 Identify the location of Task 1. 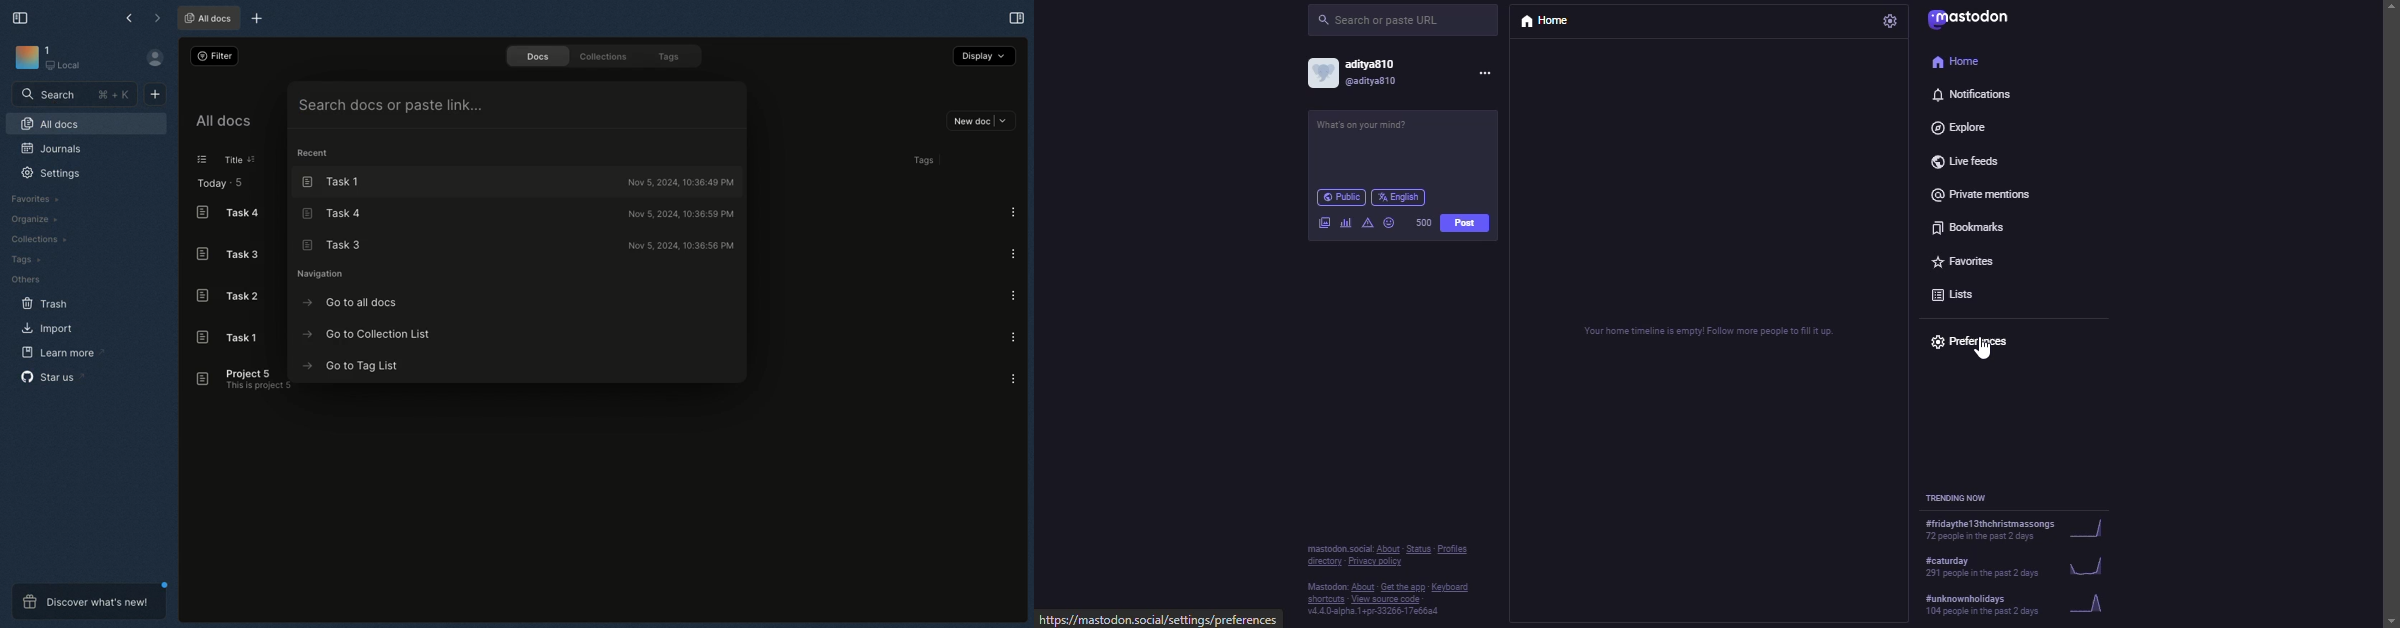
(231, 338).